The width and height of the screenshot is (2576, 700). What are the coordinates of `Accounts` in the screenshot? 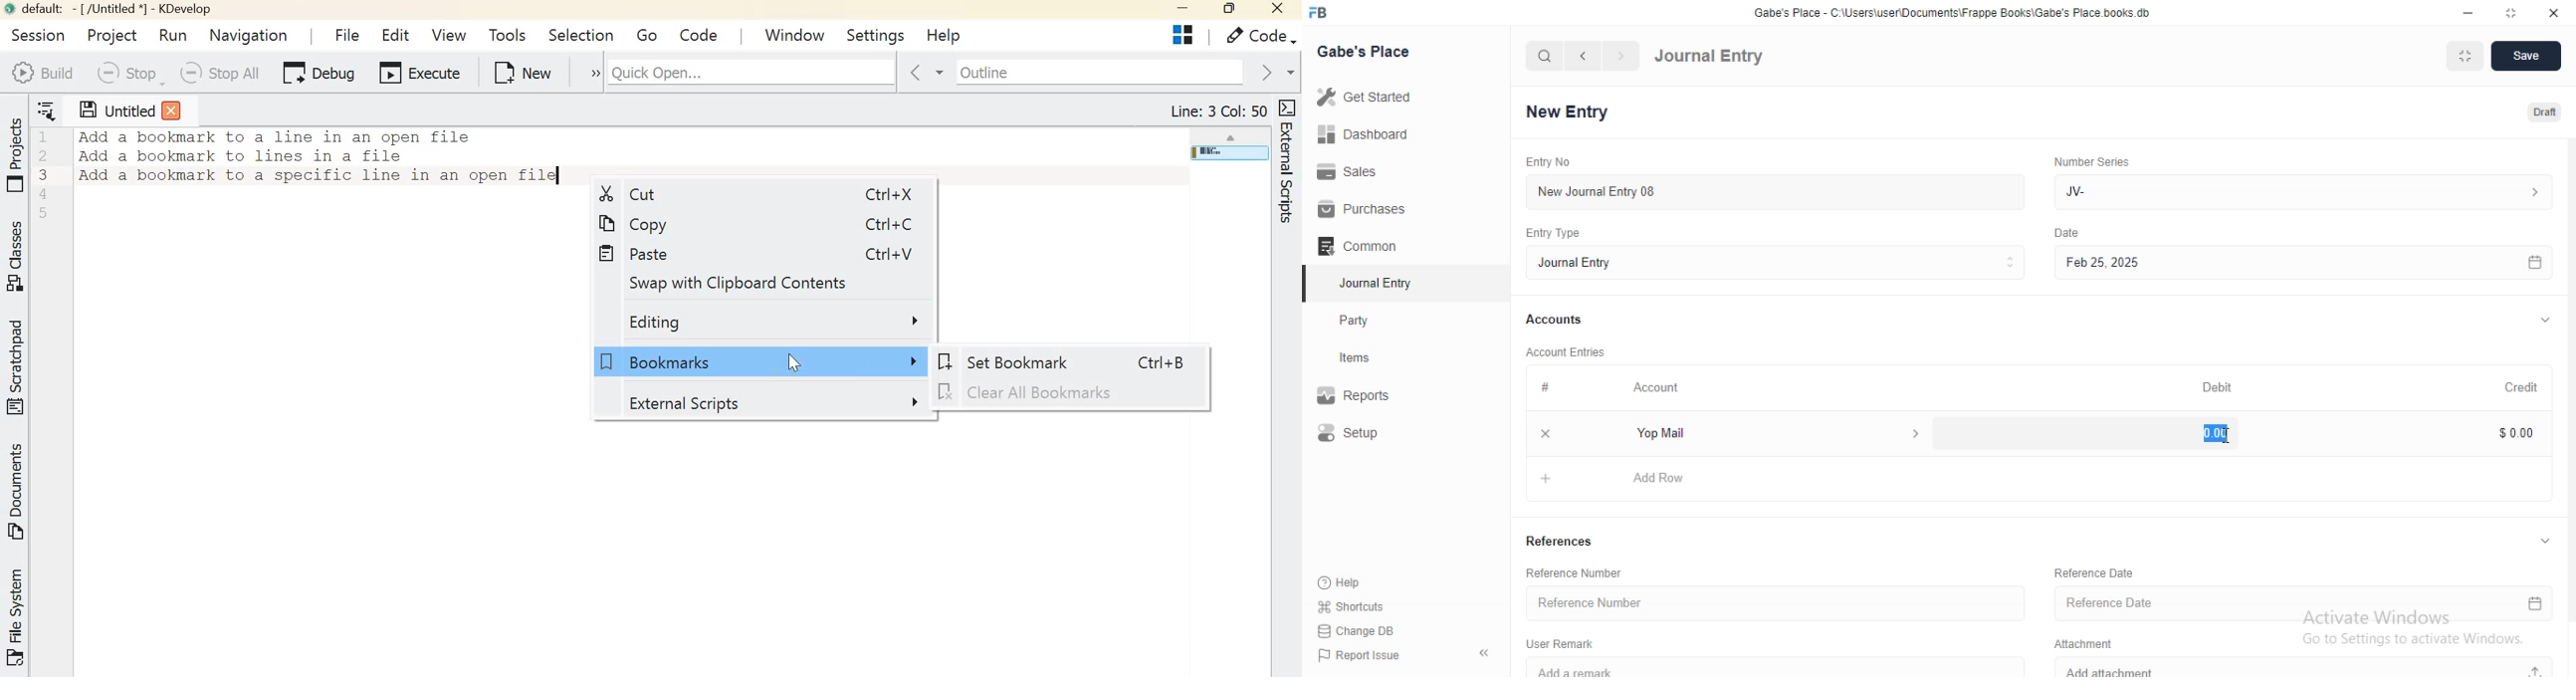 It's located at (1556, 321).